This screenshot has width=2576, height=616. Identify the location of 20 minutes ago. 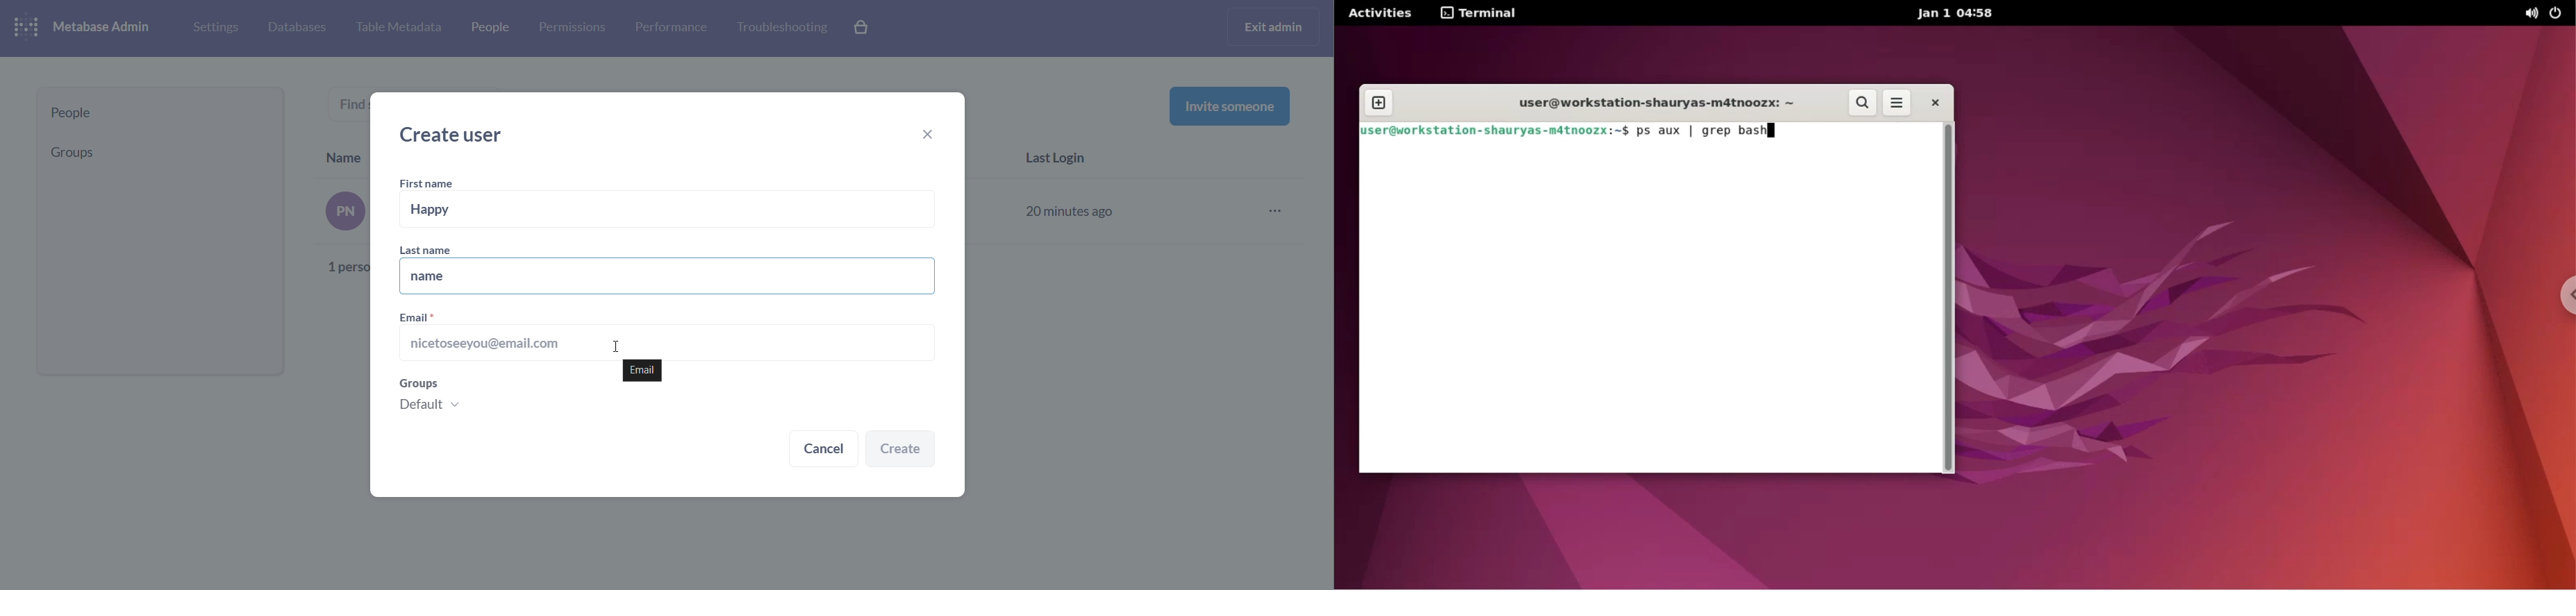
(1072, 209).